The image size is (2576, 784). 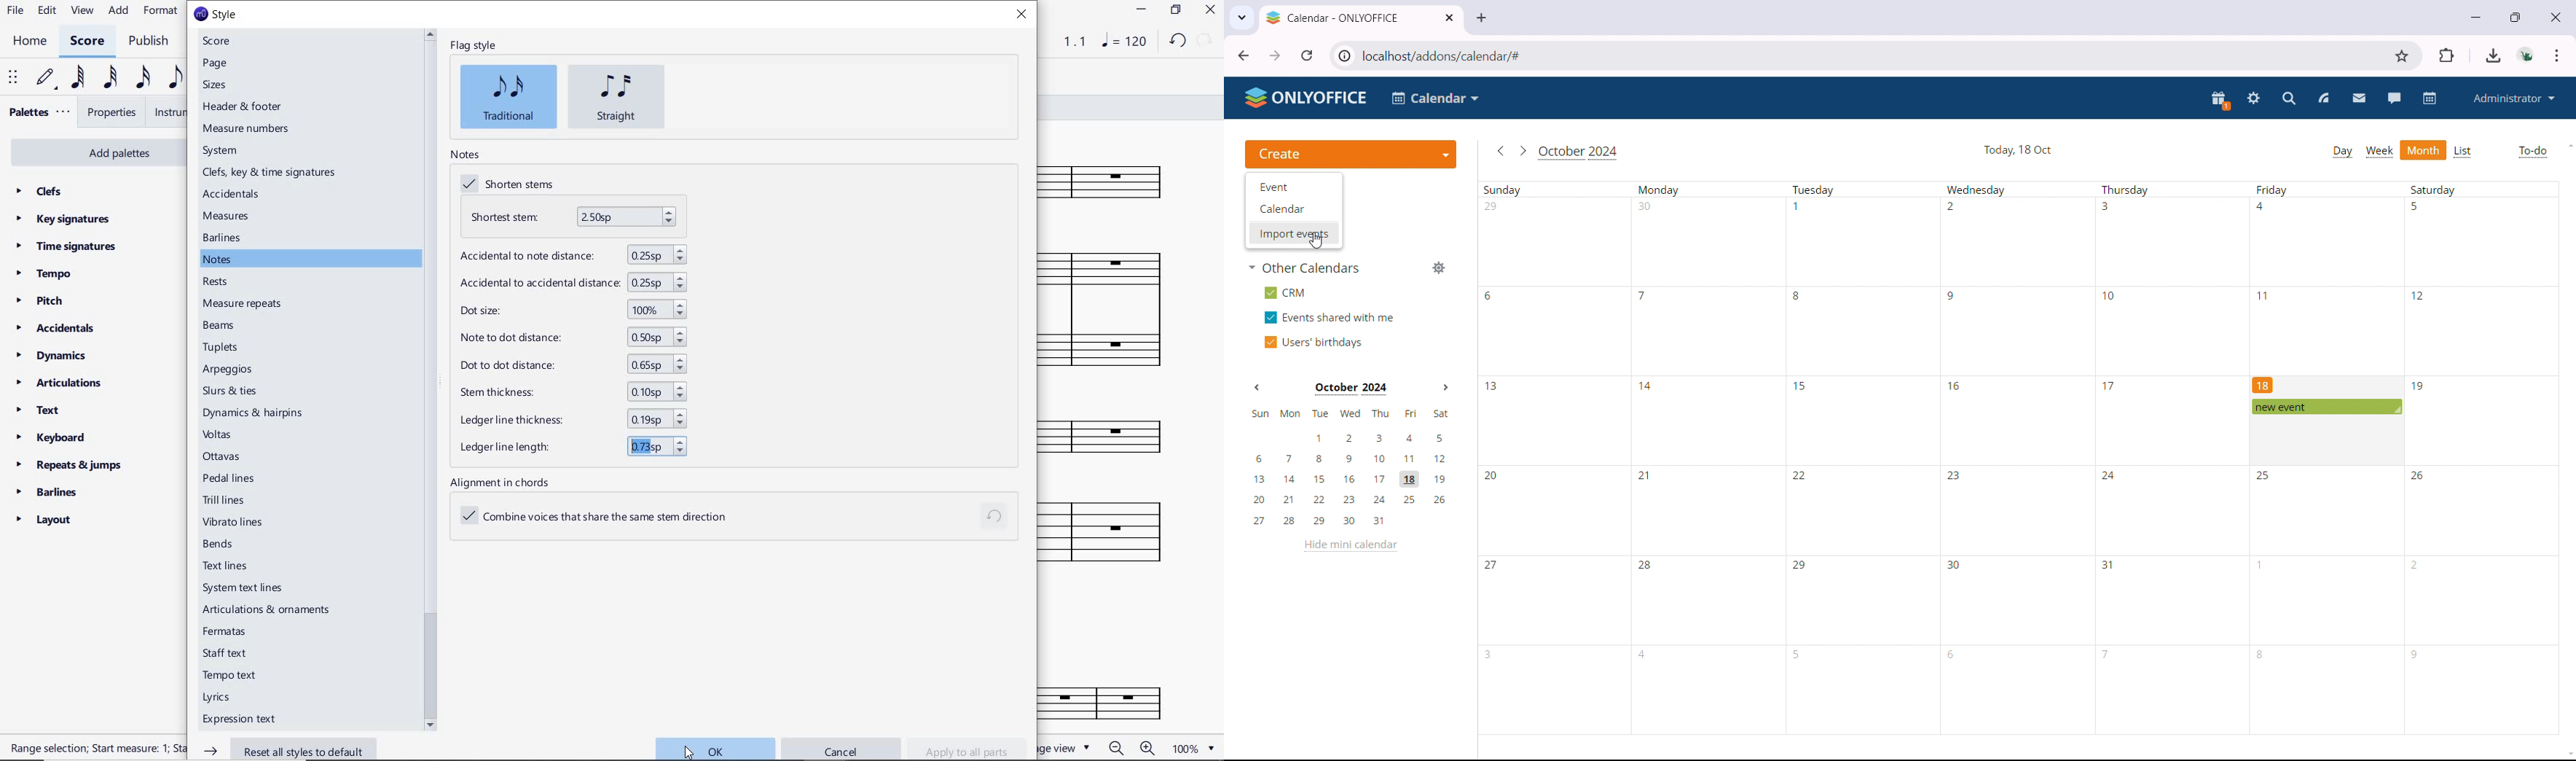 I want to click on scroll up, so click(x=2568, y=144).